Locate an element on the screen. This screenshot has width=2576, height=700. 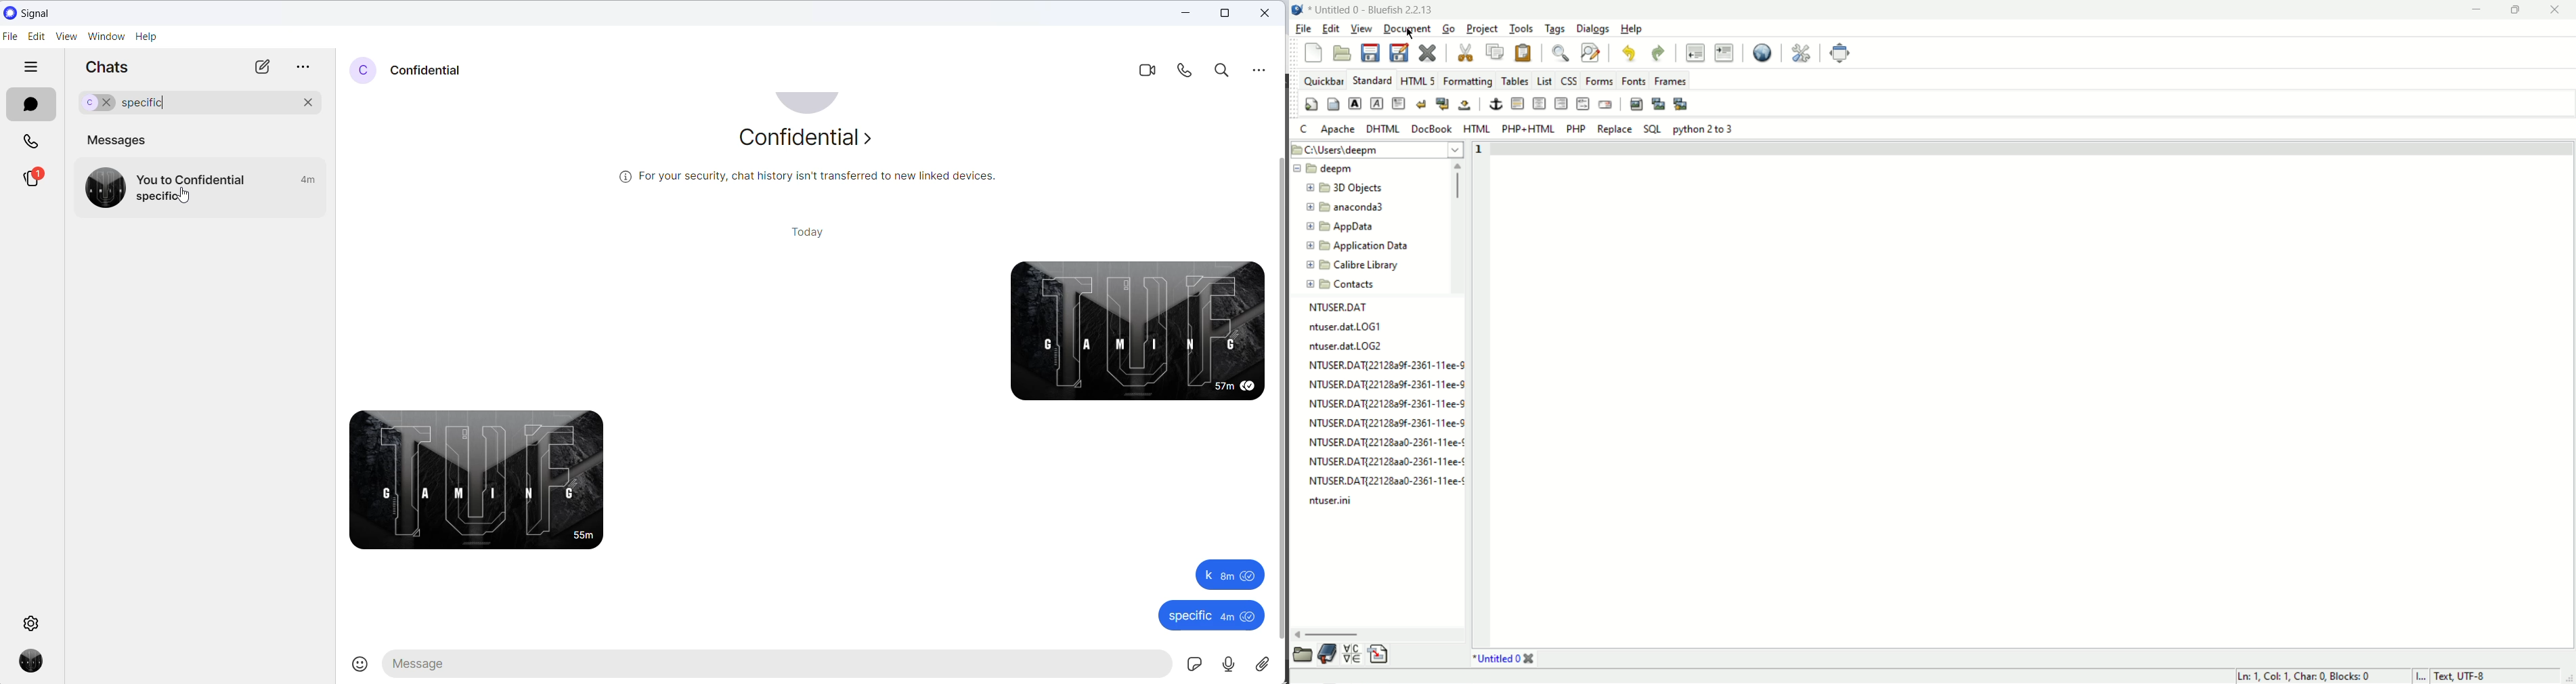
search chat is located at coordinates (256, 104).